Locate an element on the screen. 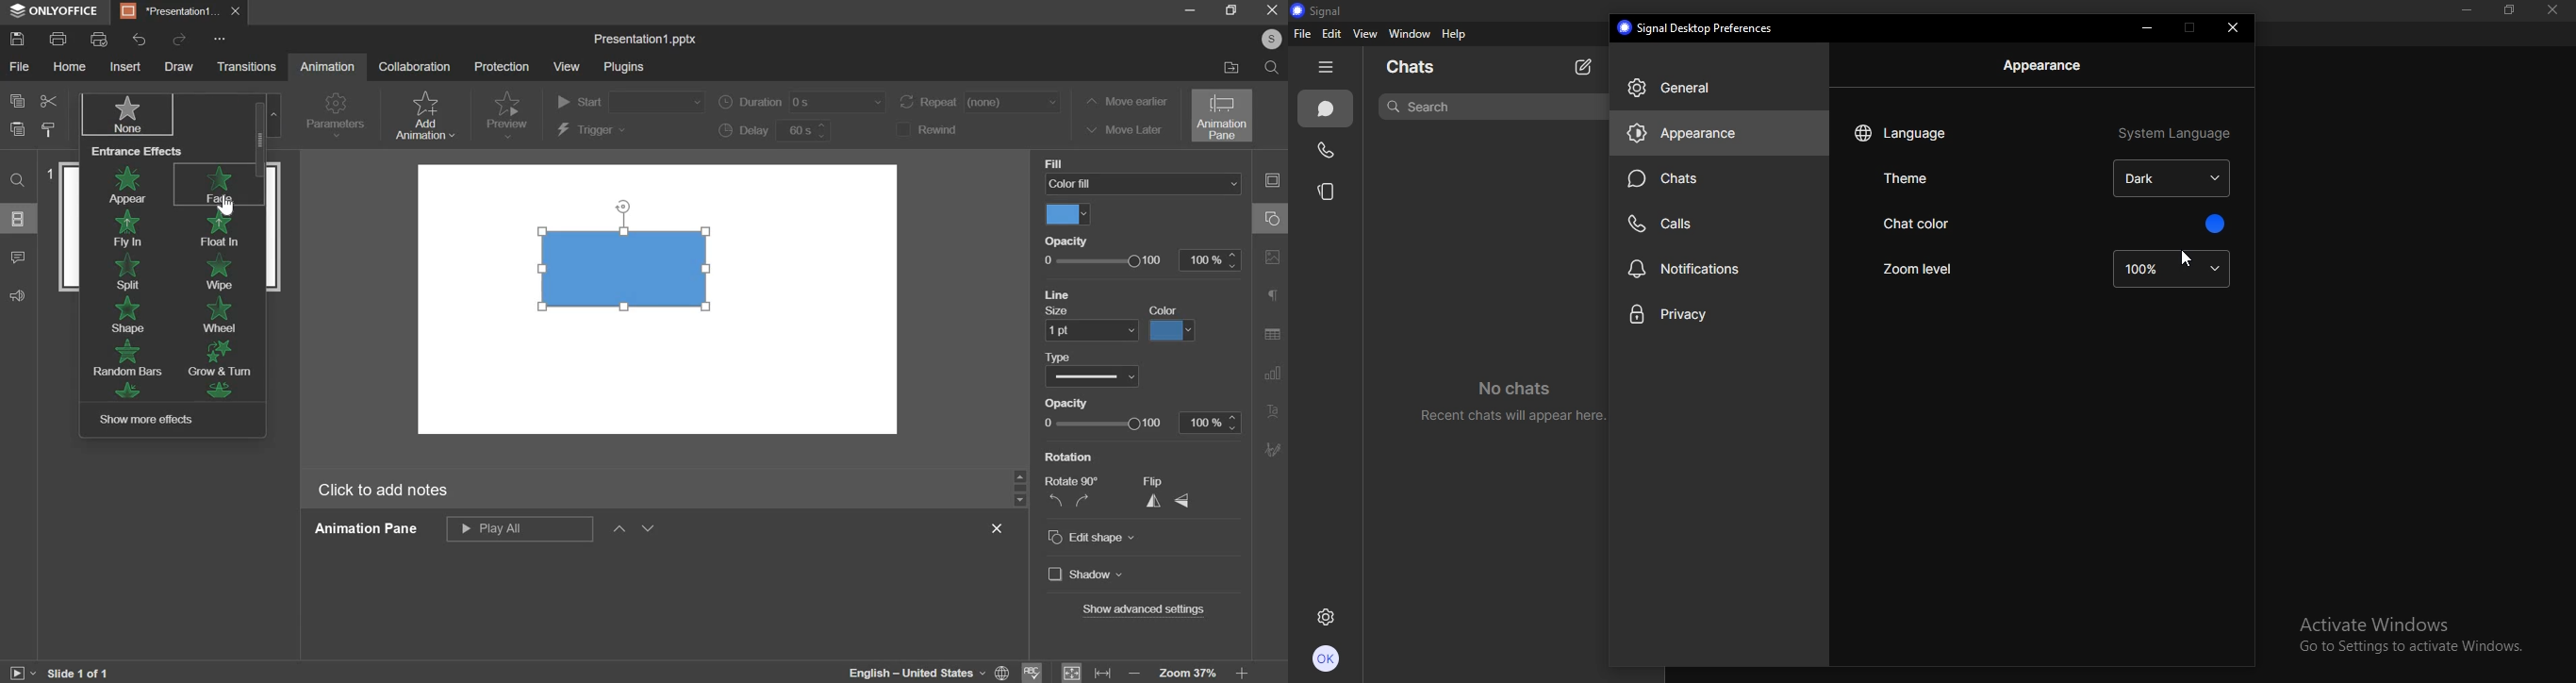 Image resolution: width=2576 pixels, height=700 pixels. grow & turn  is located at coordinates (220, 357).